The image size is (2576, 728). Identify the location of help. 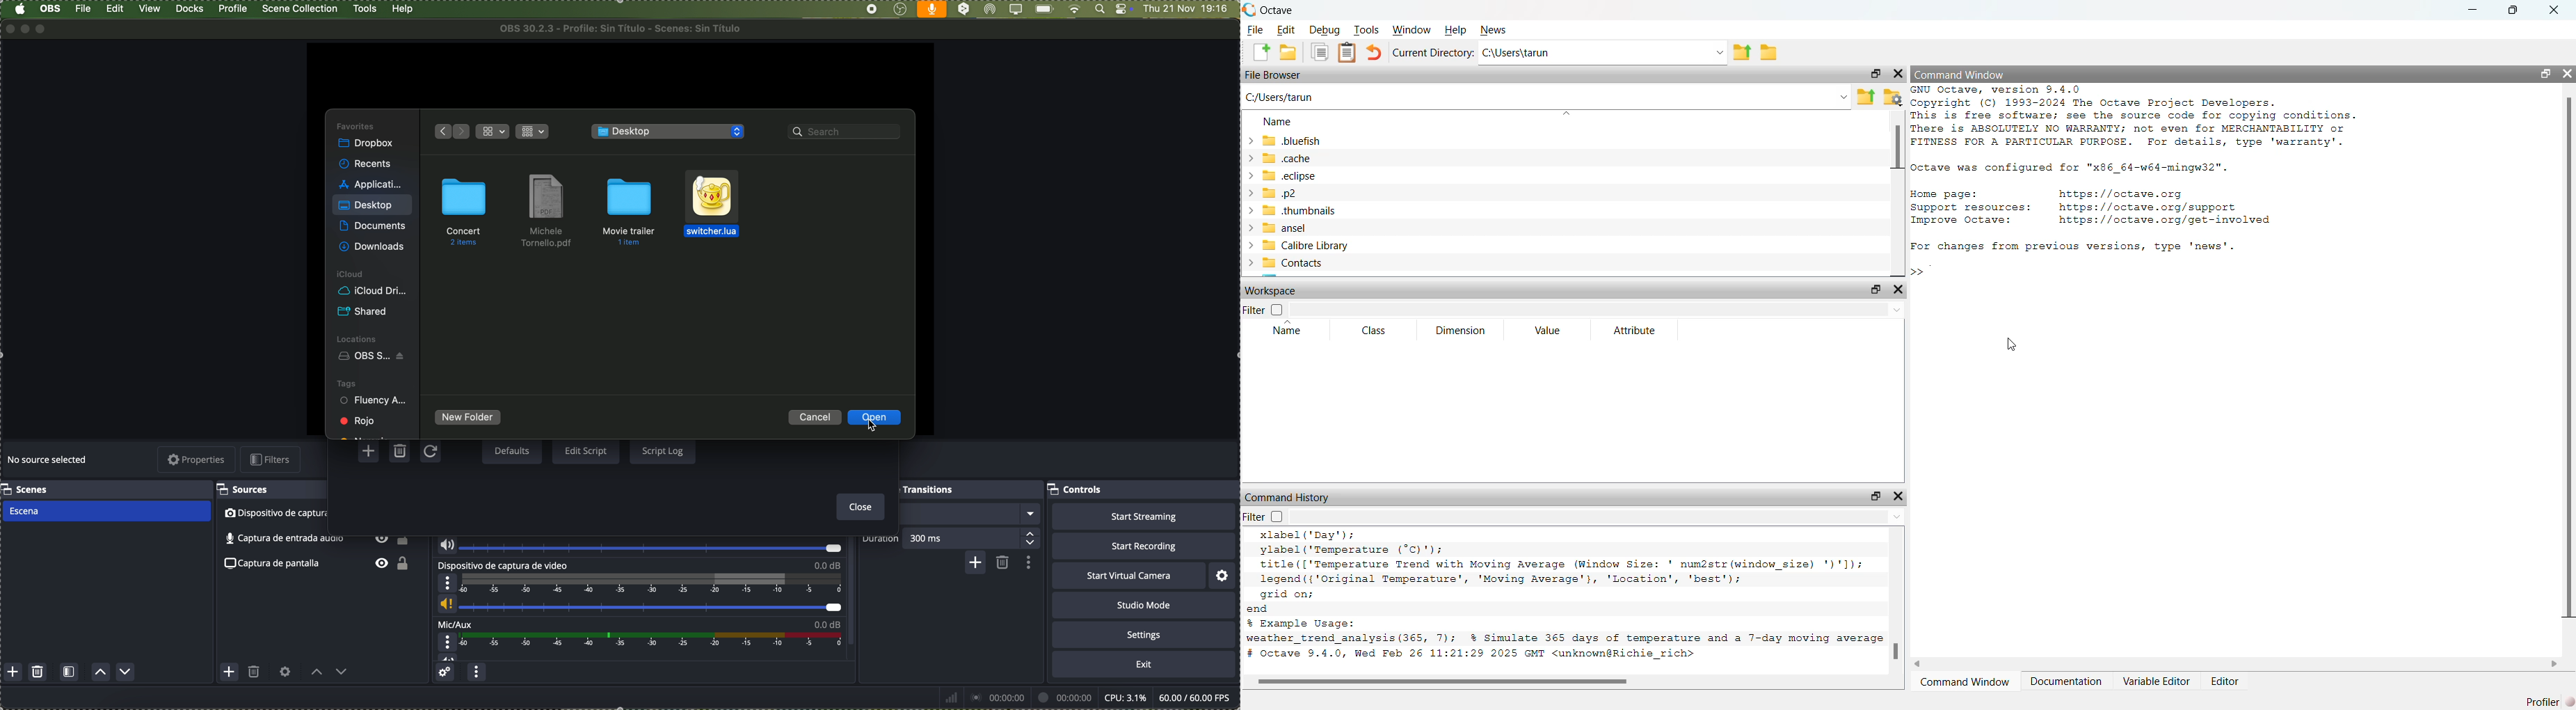
(403, 9).